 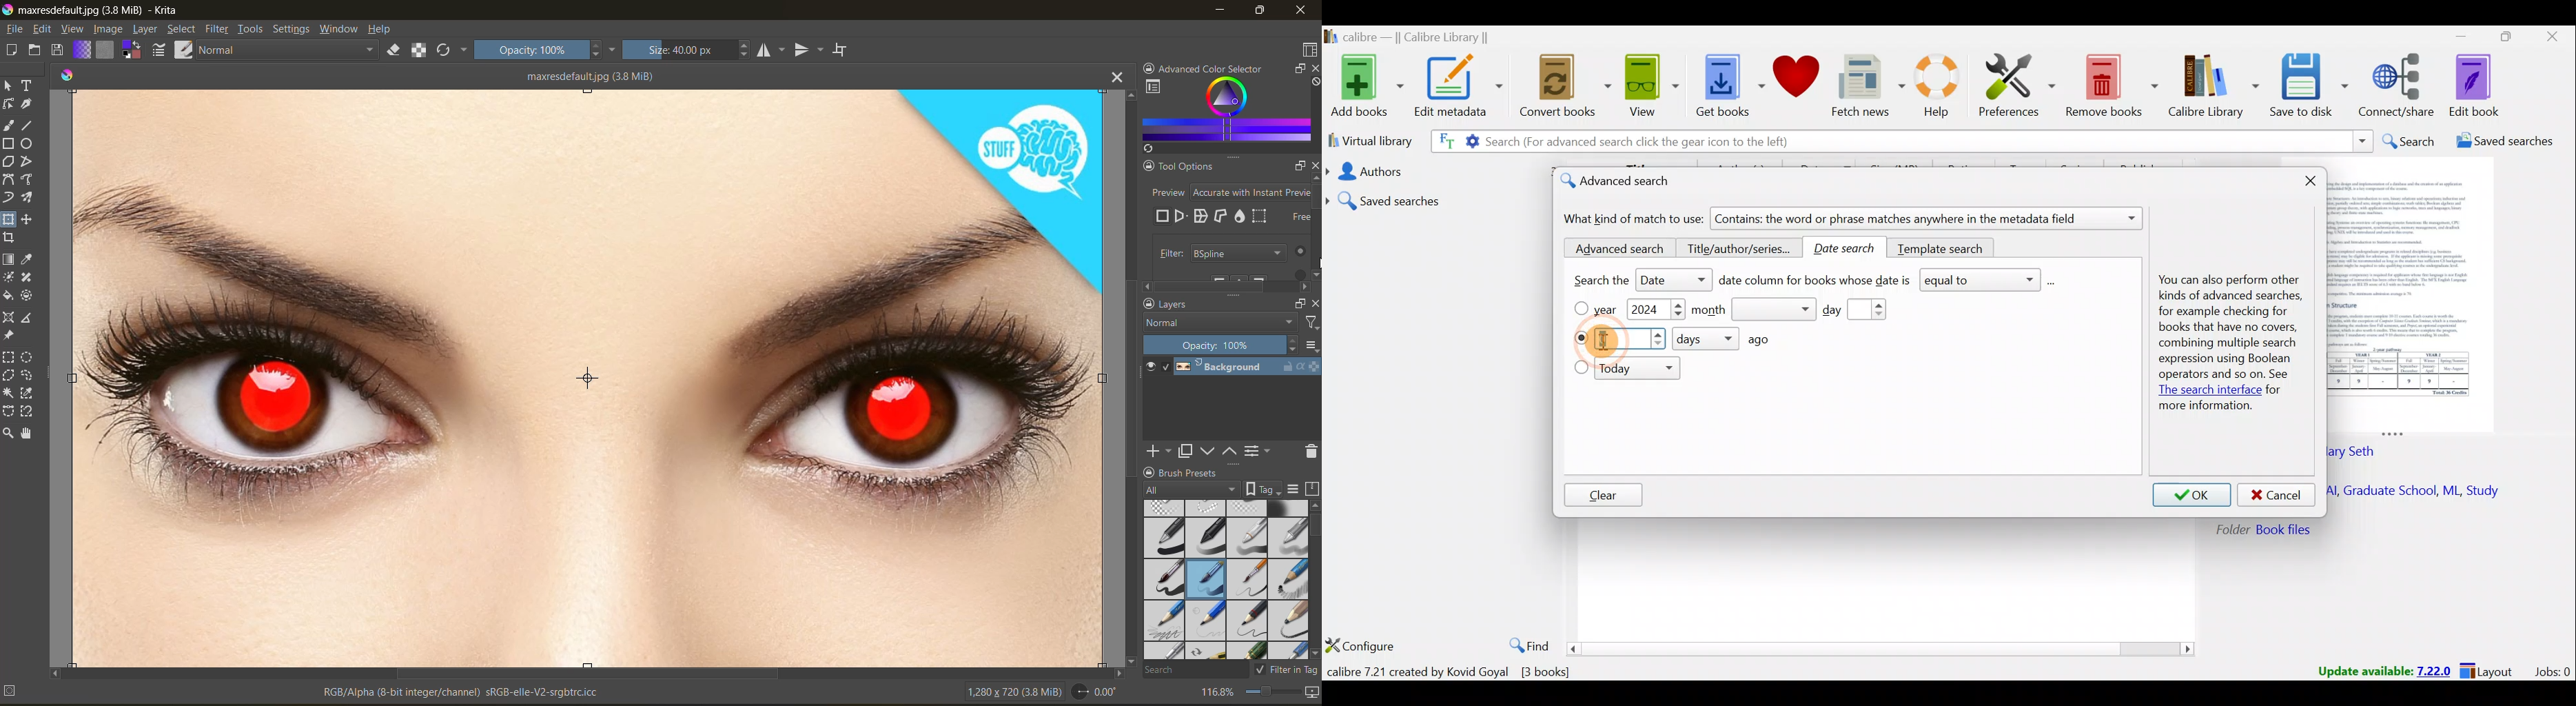 What do you see at coordinates (1868, 86) in the screenshot?
I see `Fetch news` at bounding box center [1868, 86].